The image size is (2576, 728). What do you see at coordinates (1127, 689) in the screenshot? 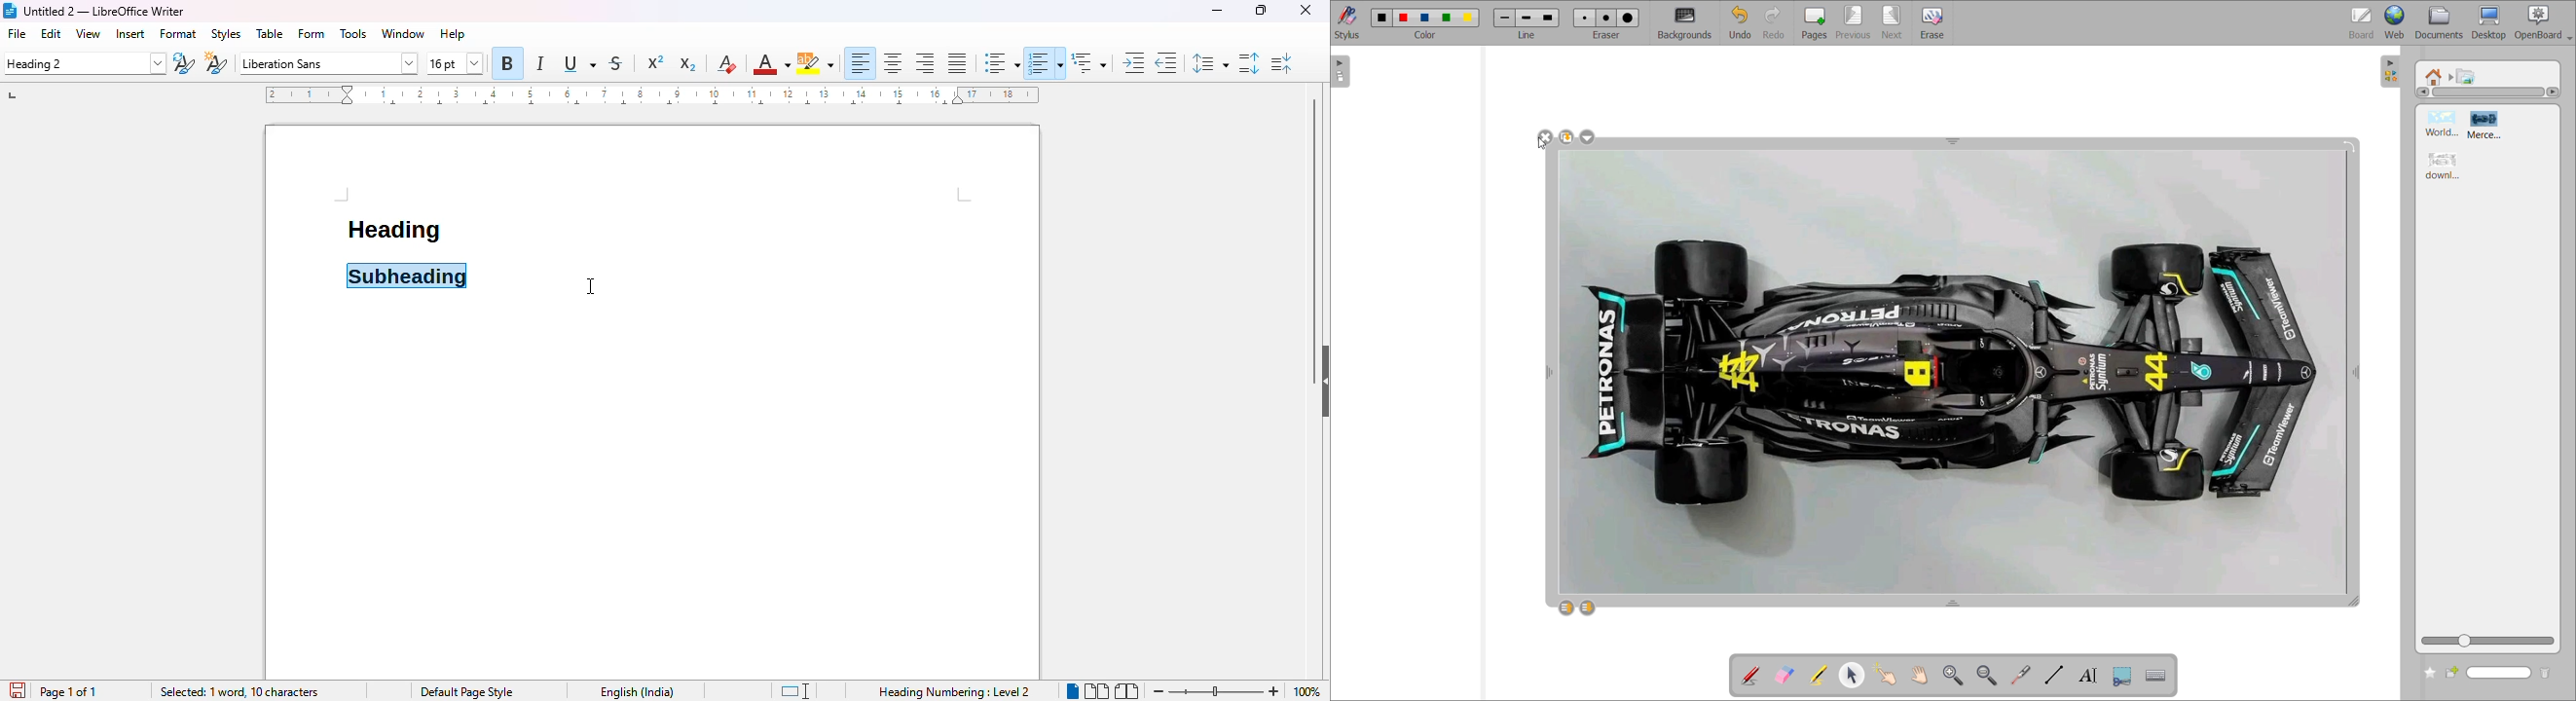
I see `book view` at bounding box center [1127, 689].